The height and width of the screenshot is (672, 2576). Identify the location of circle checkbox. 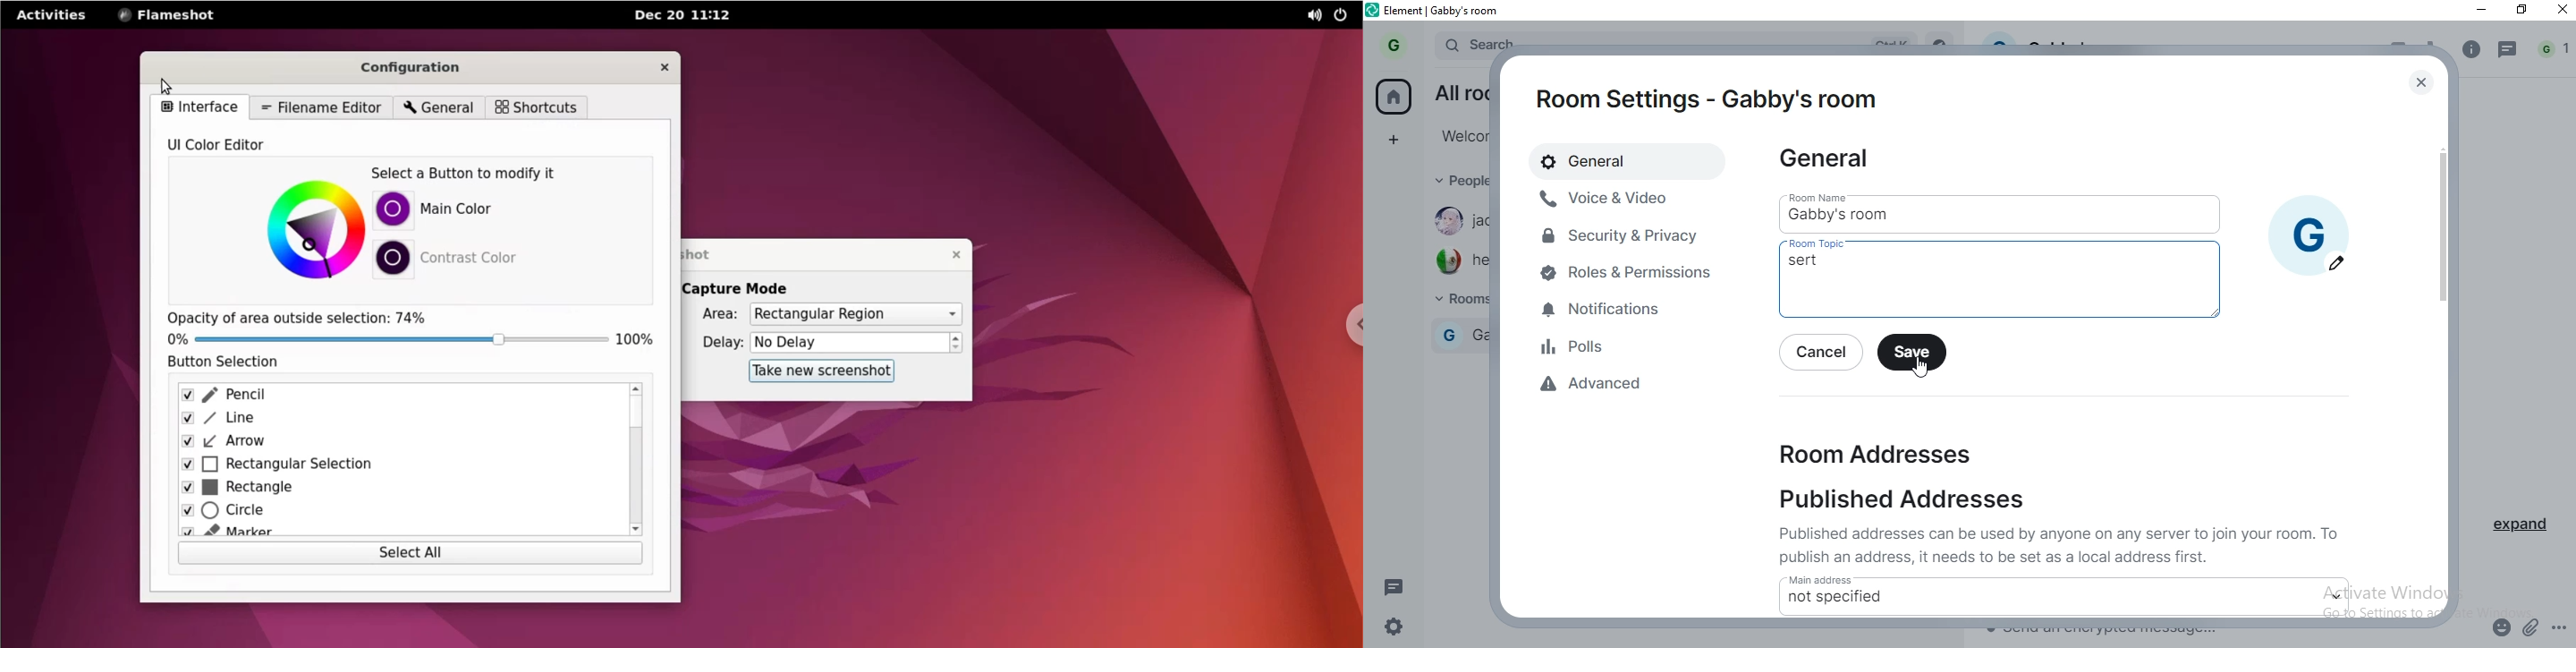
(399, 513).